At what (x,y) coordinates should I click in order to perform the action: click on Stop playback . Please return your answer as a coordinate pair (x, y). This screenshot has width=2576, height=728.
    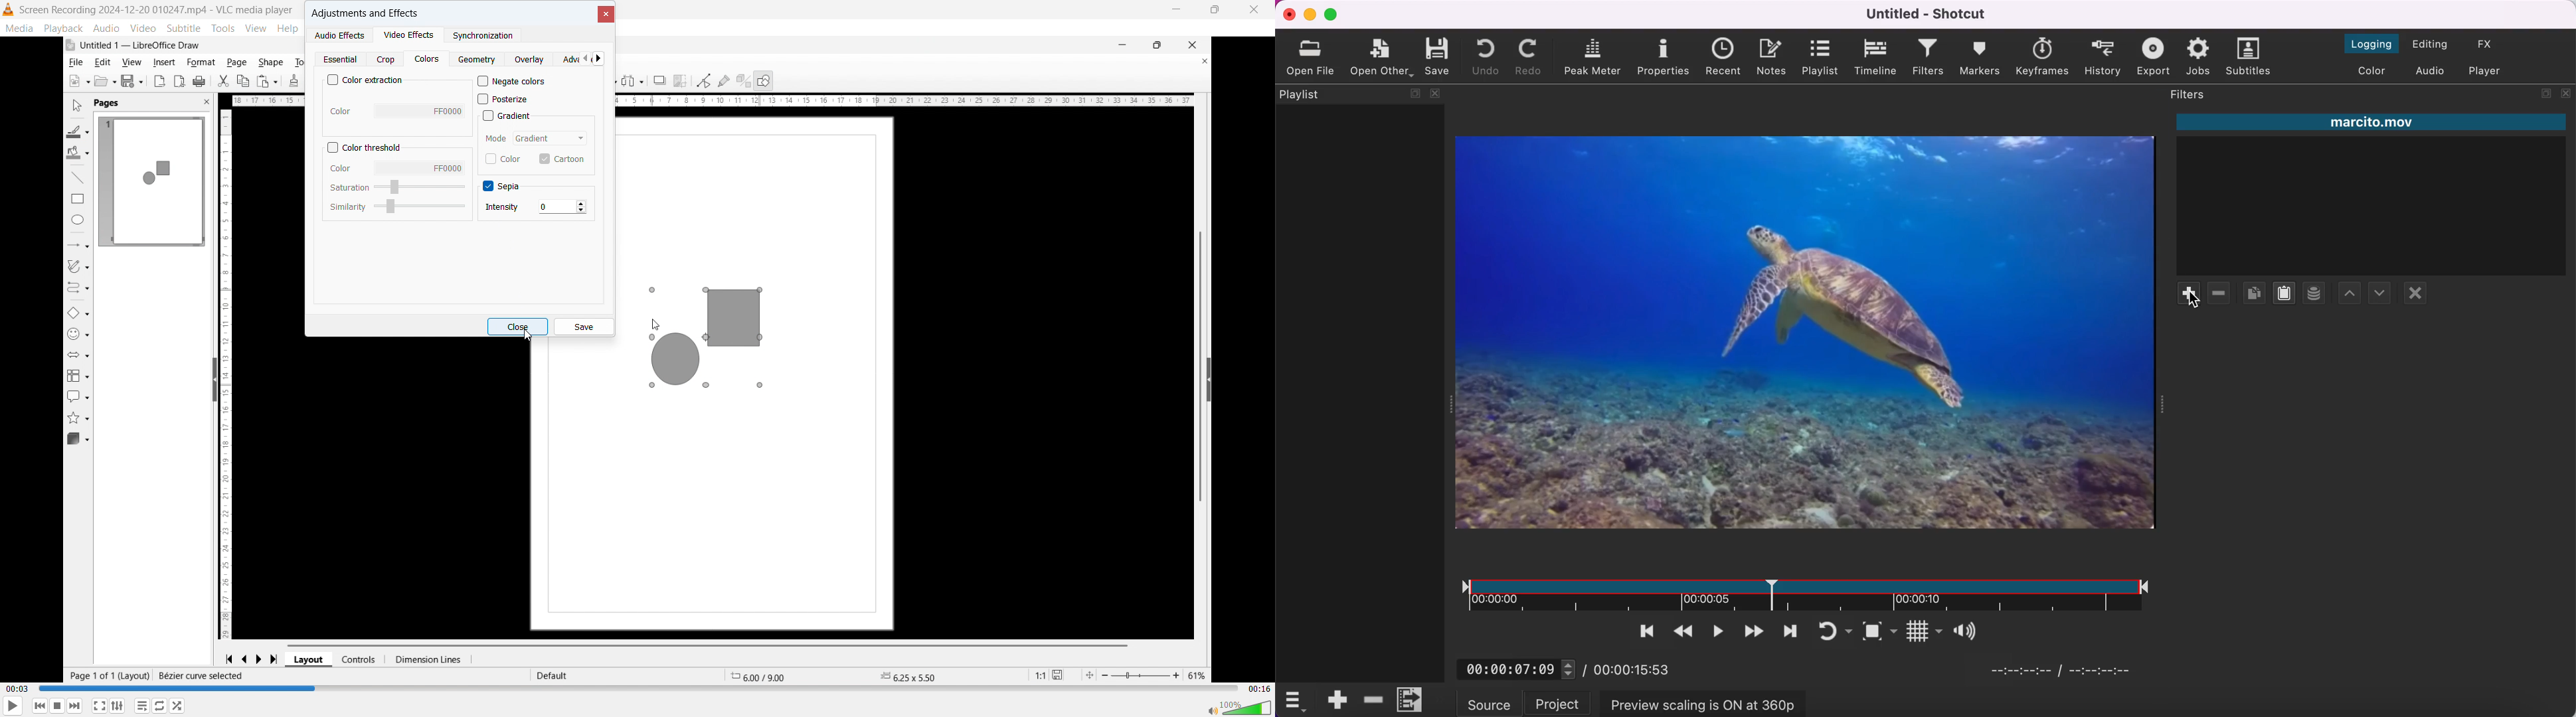
    Looking at the image, I should click on (58, 706).